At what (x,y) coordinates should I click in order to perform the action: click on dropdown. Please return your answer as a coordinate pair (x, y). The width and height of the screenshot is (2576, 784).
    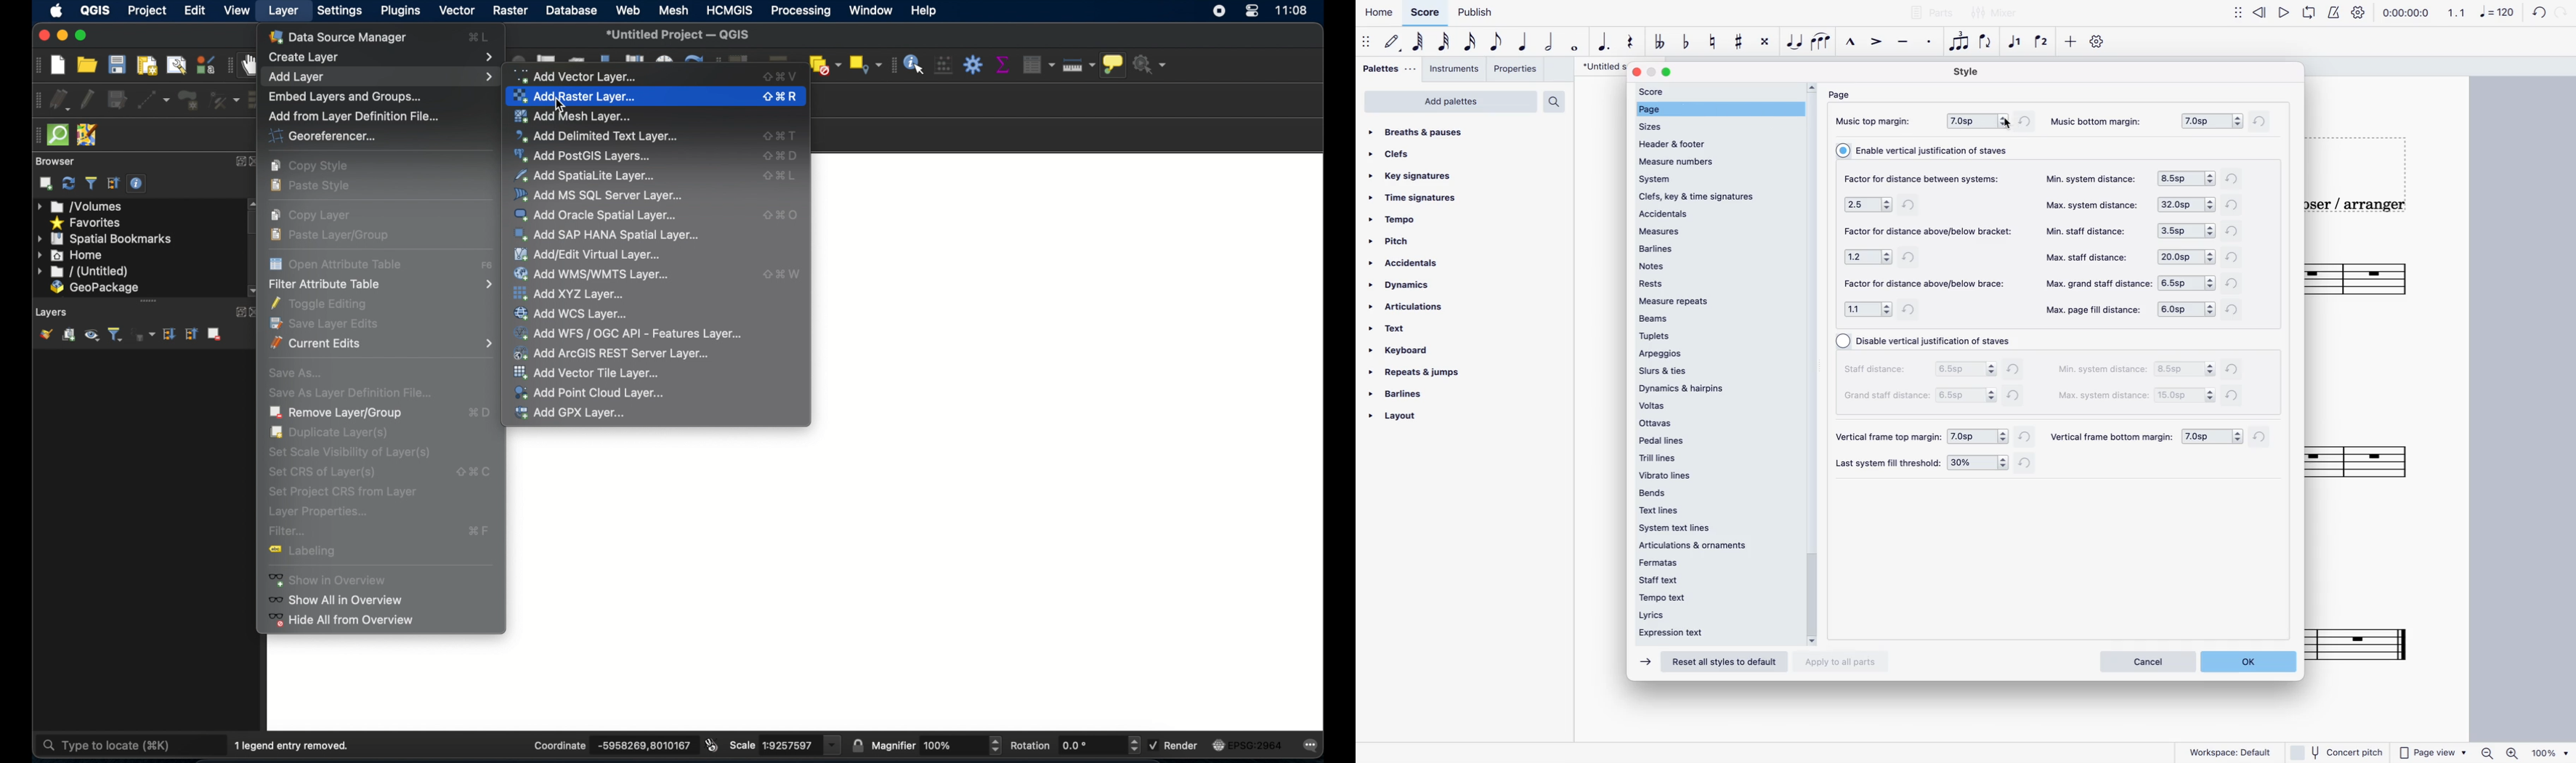
    Looking at the image, I should click on (833, 745).